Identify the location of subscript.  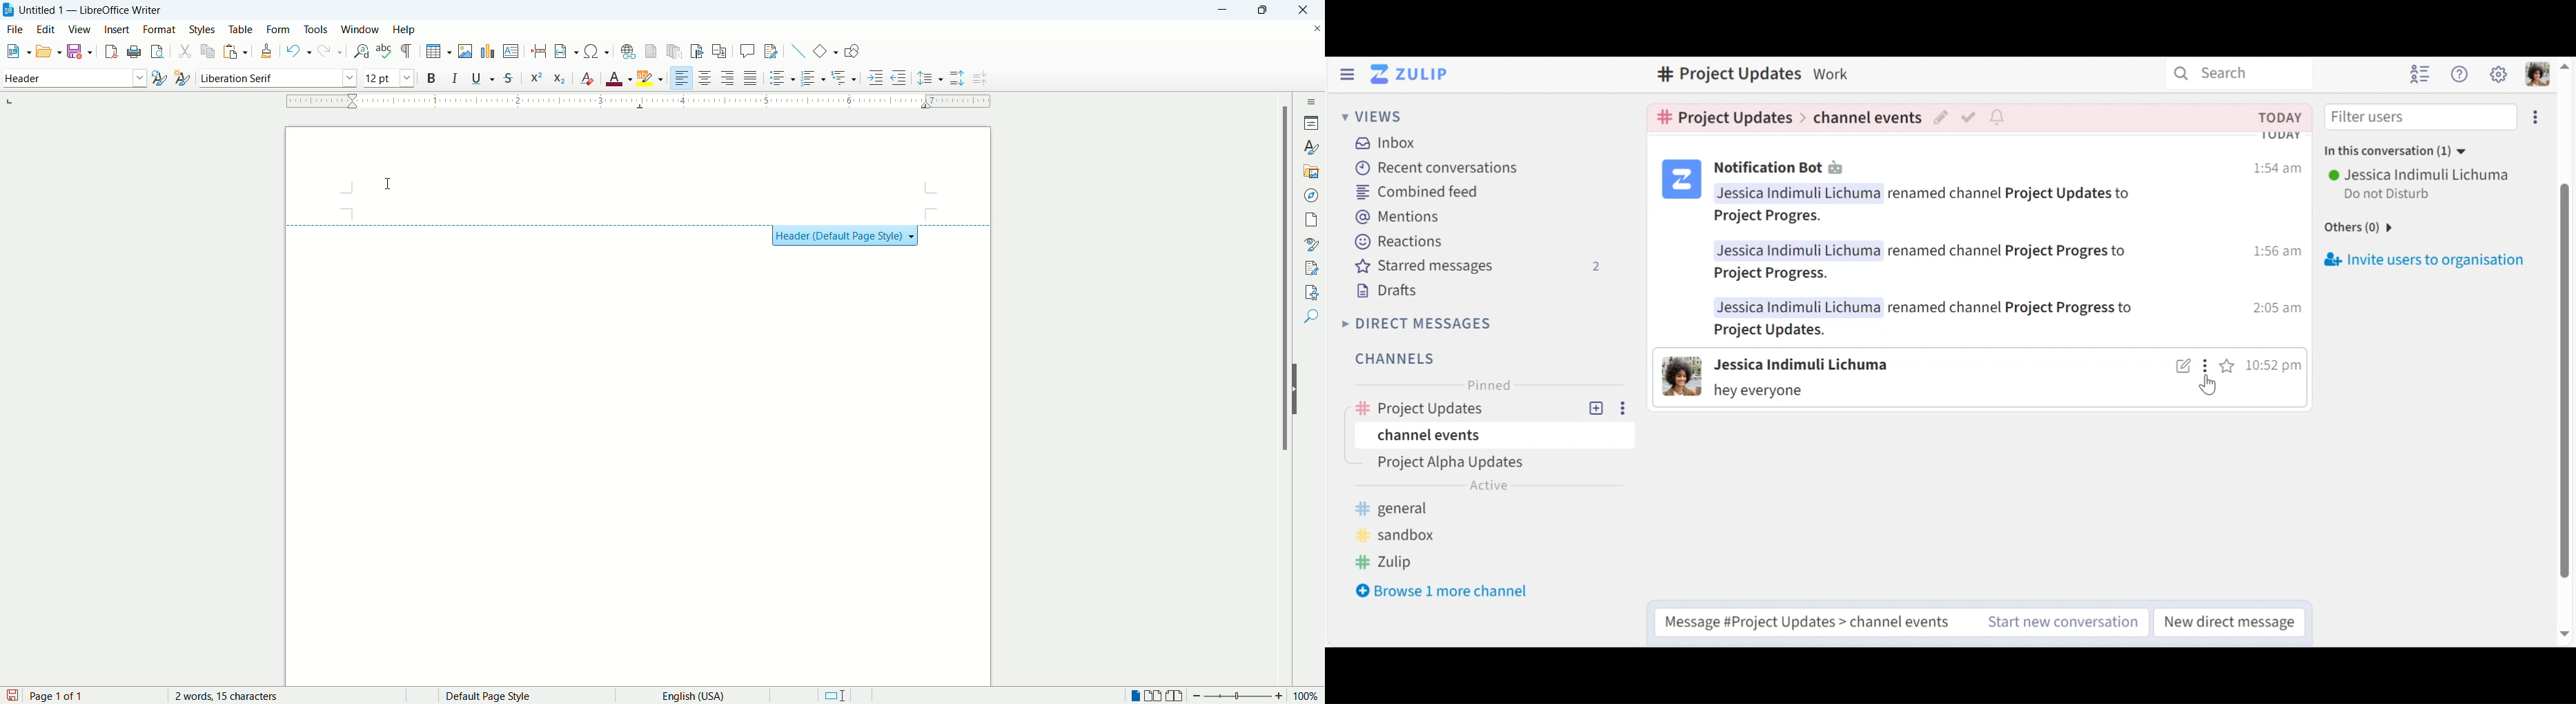
(562, 79).